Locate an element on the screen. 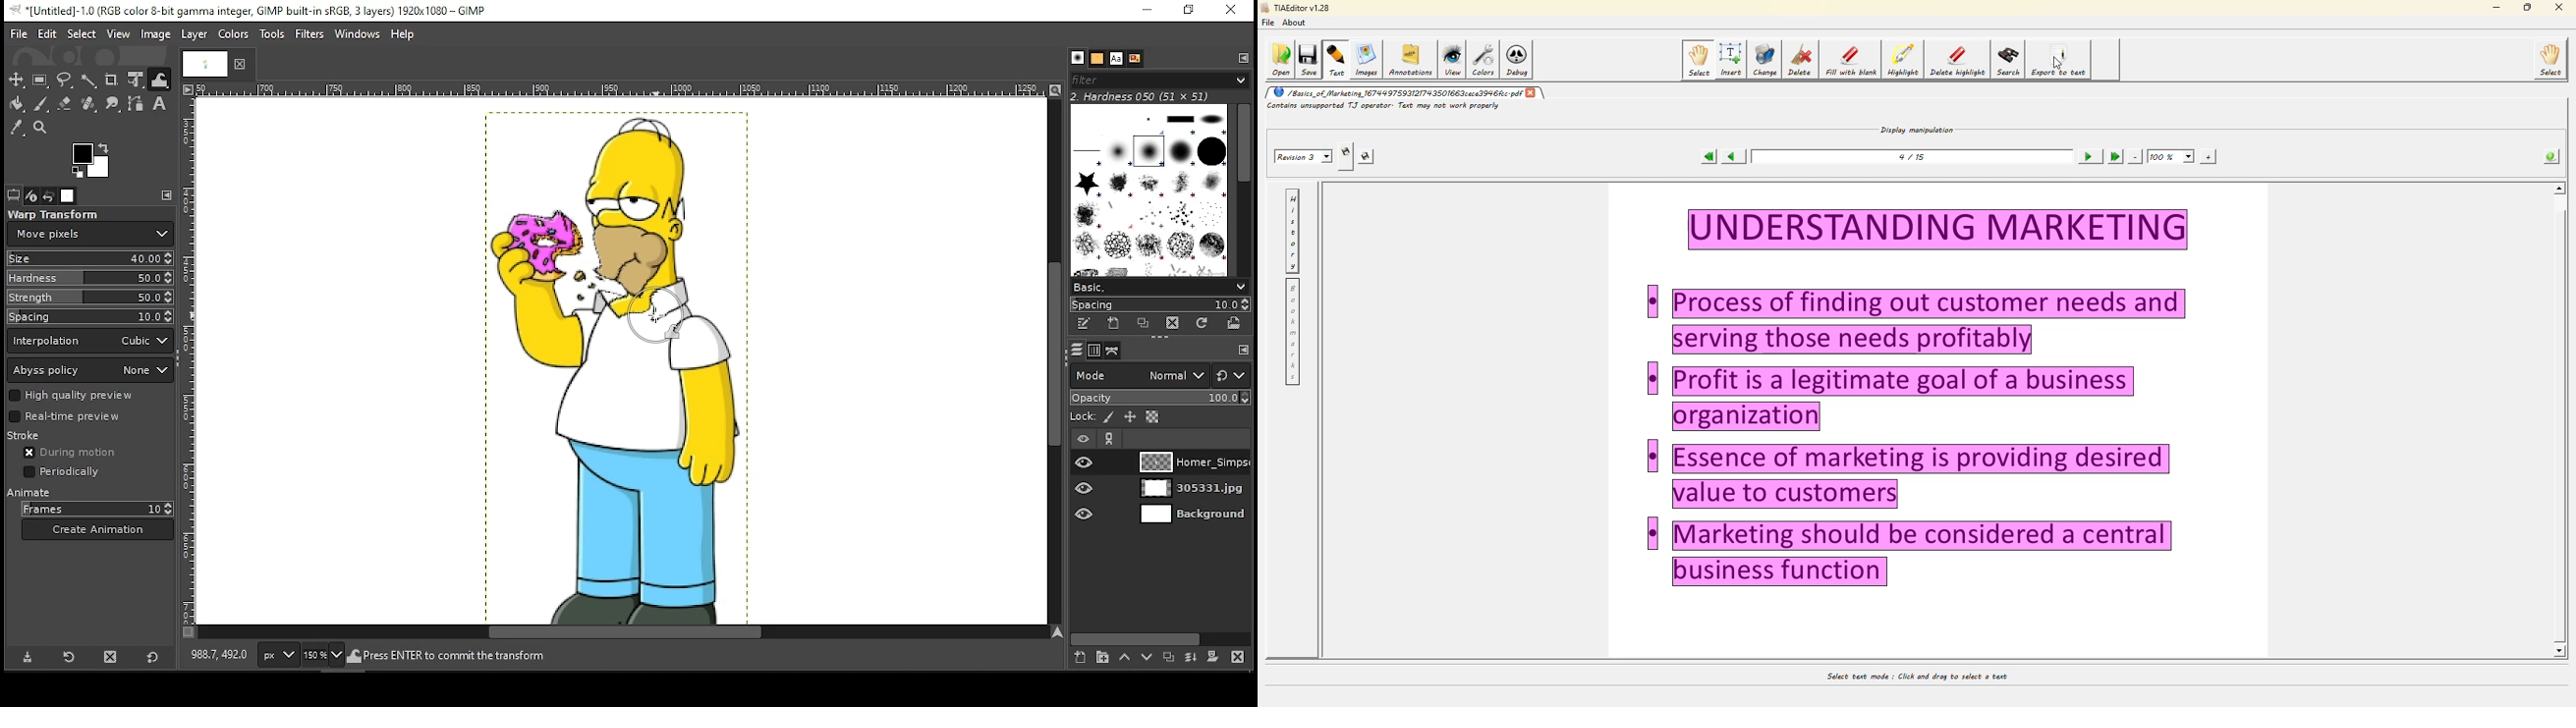  link is located at coordinates (1109, 439).